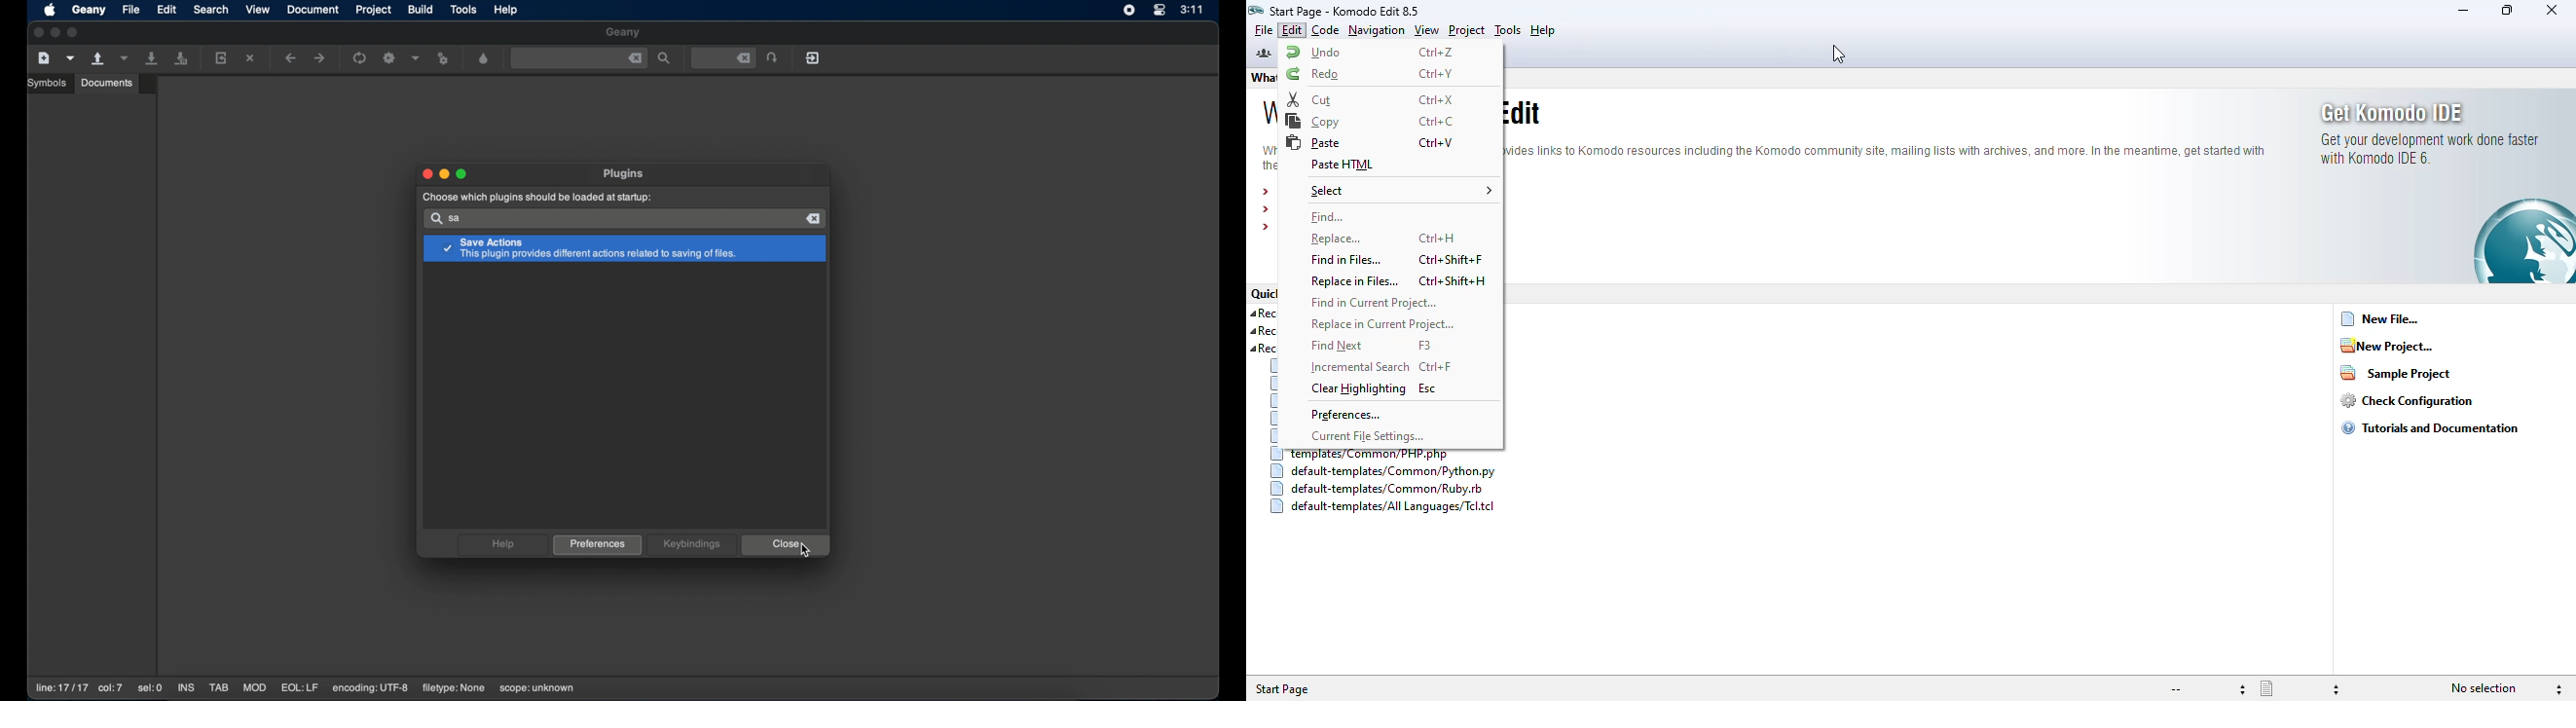  What do you see at coordinates (2300, 689) in the screenshot?
I see `file type` at bounding box center [2300, 689].